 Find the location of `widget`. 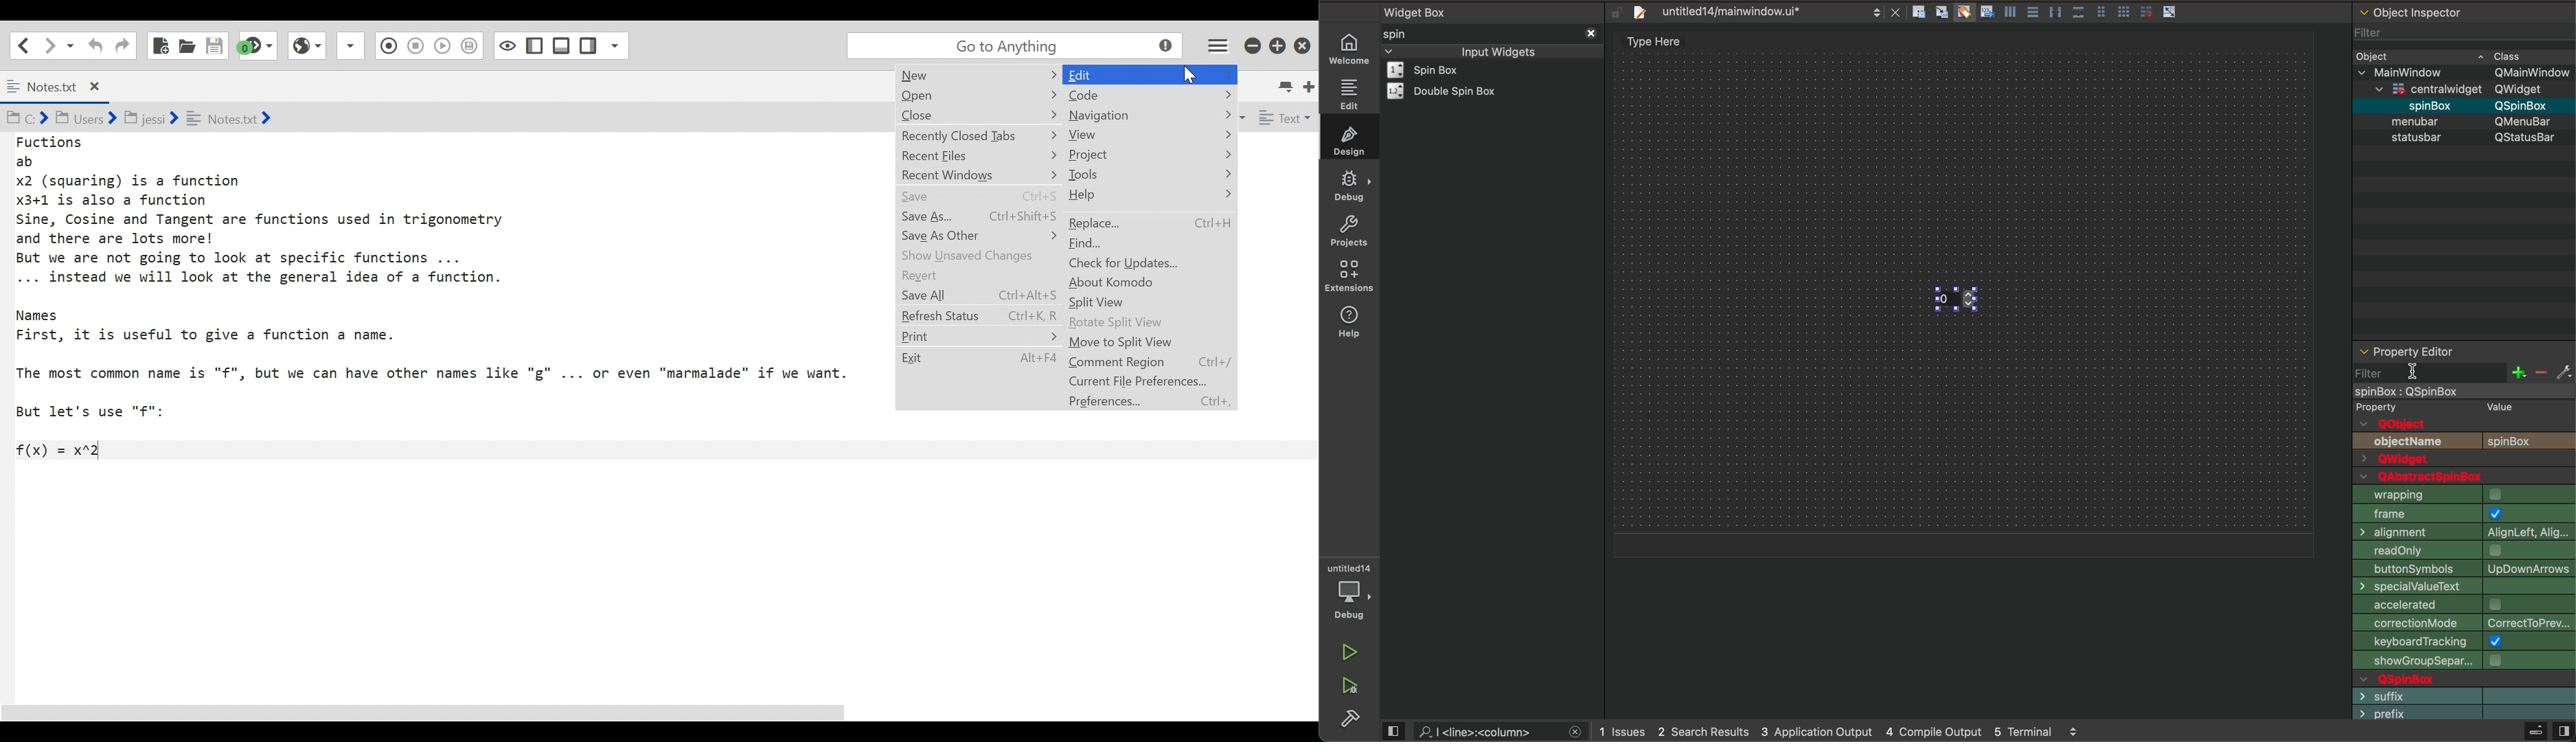

widget is located at coordinates (1436, 70).